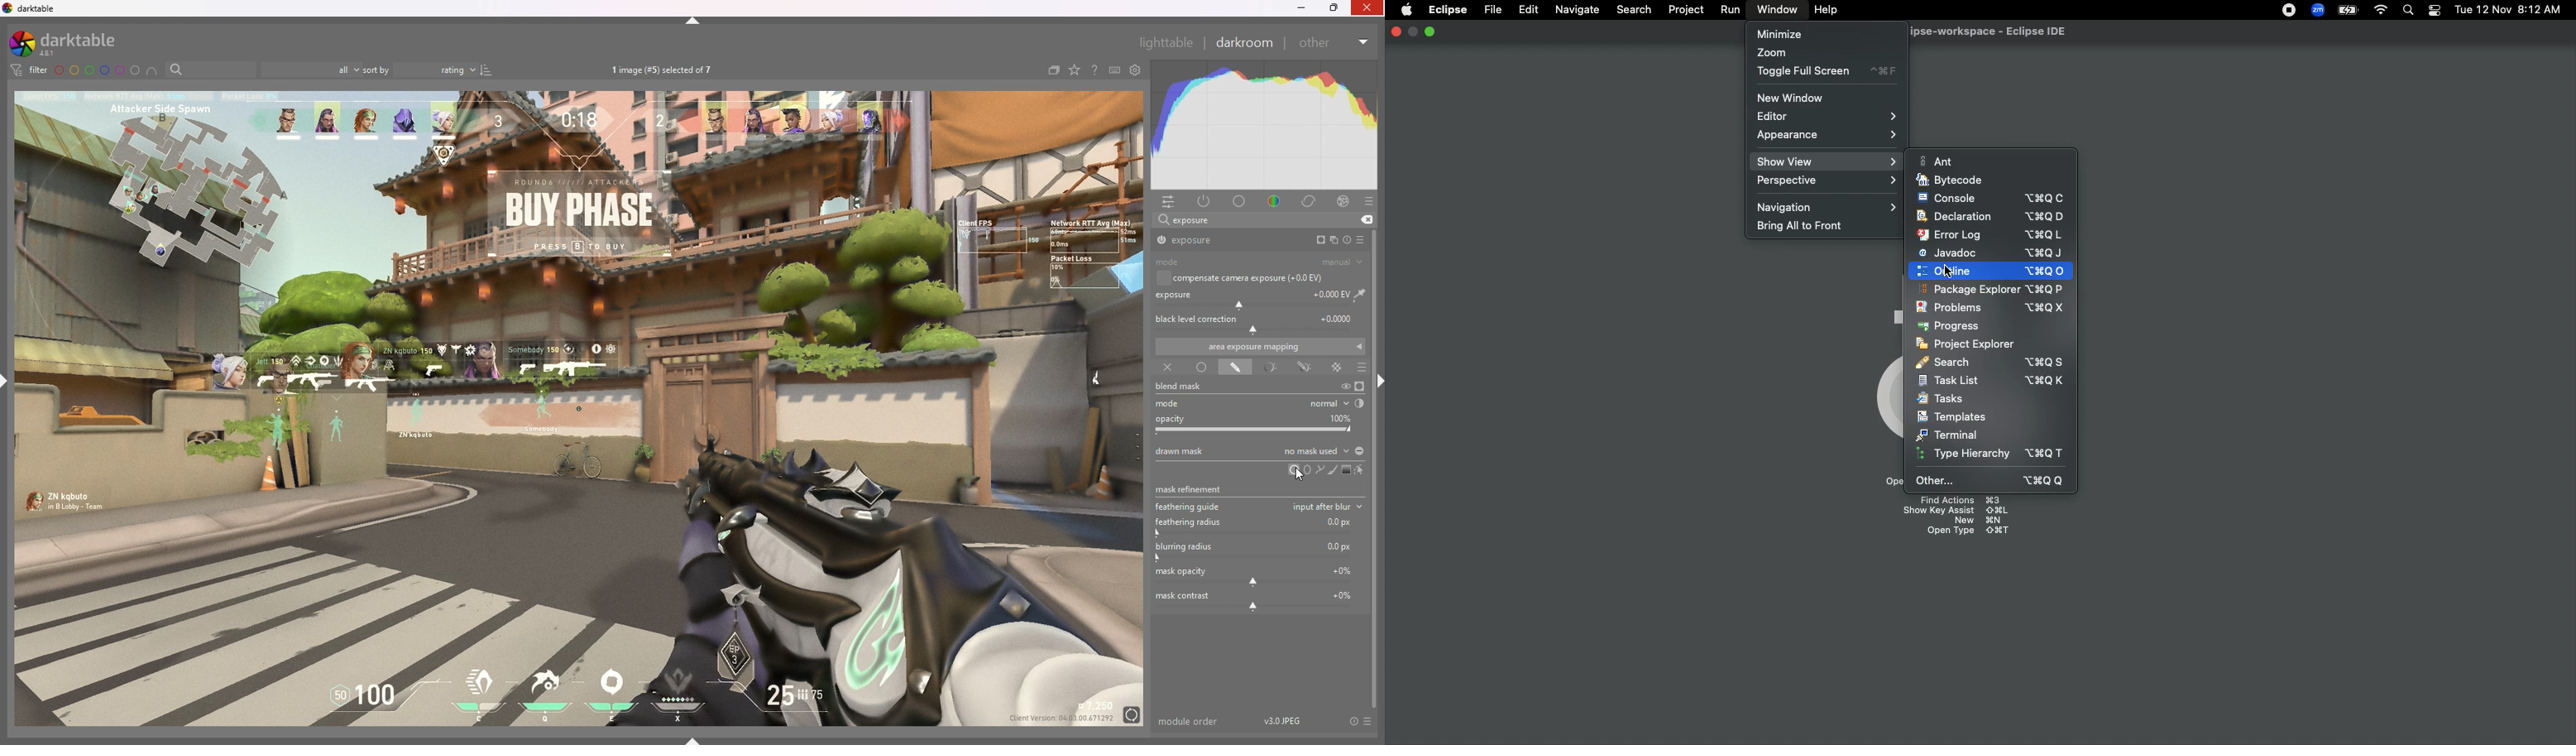  What do you see at coordinates (1311, 202) in the screenshot?
I see `correct` at bounding box center [1311, 202].